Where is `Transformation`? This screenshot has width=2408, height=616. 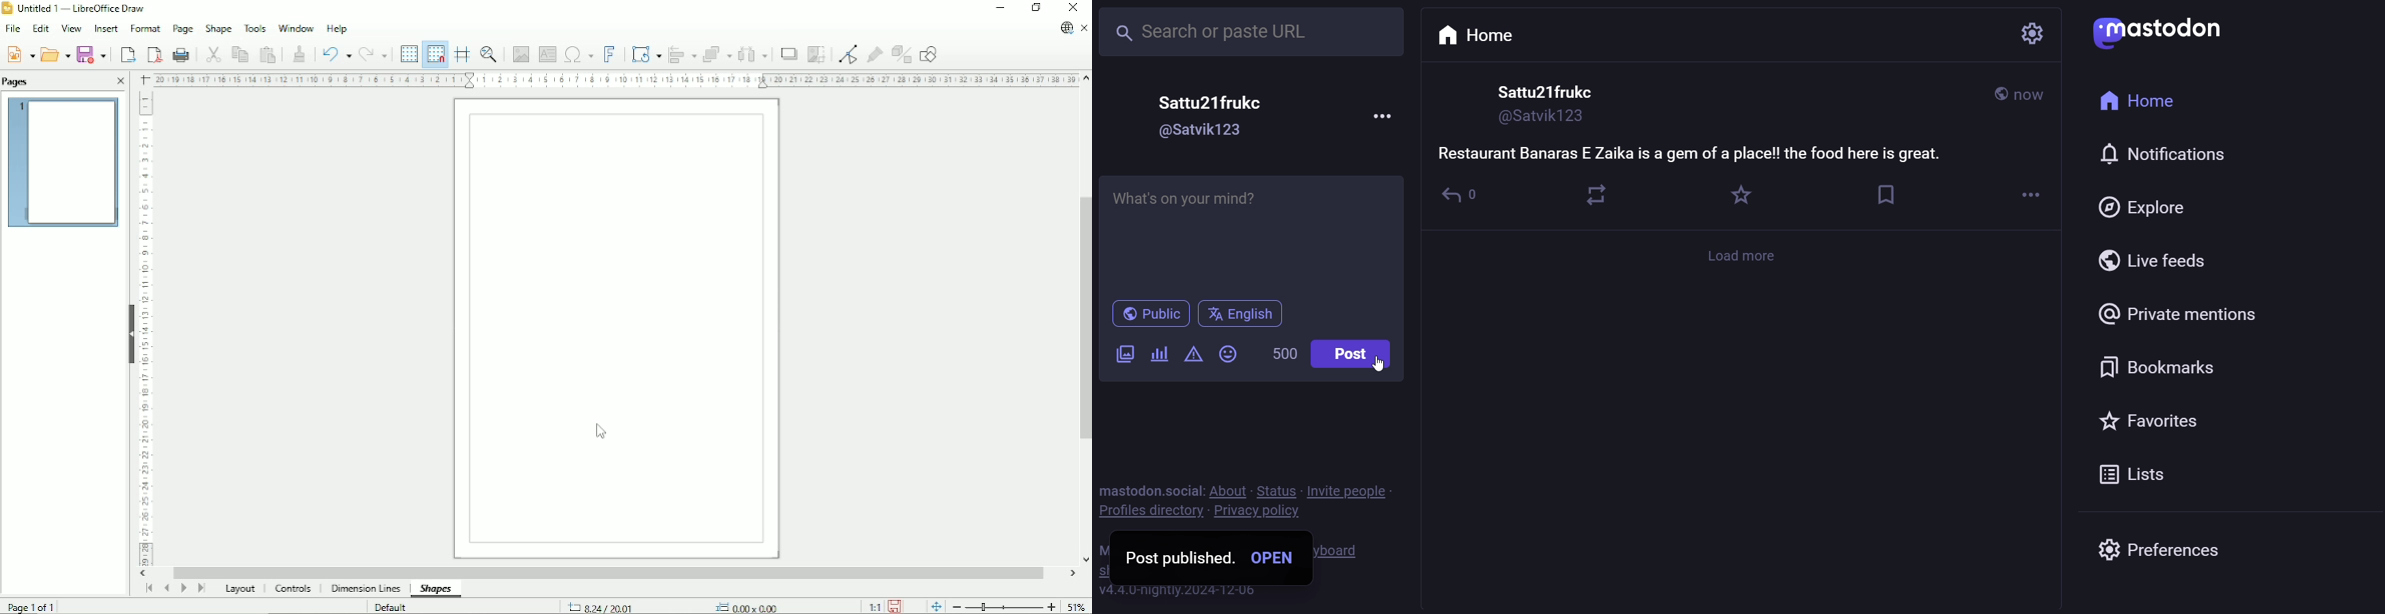
Transformation is located at coordinates (646, 53).